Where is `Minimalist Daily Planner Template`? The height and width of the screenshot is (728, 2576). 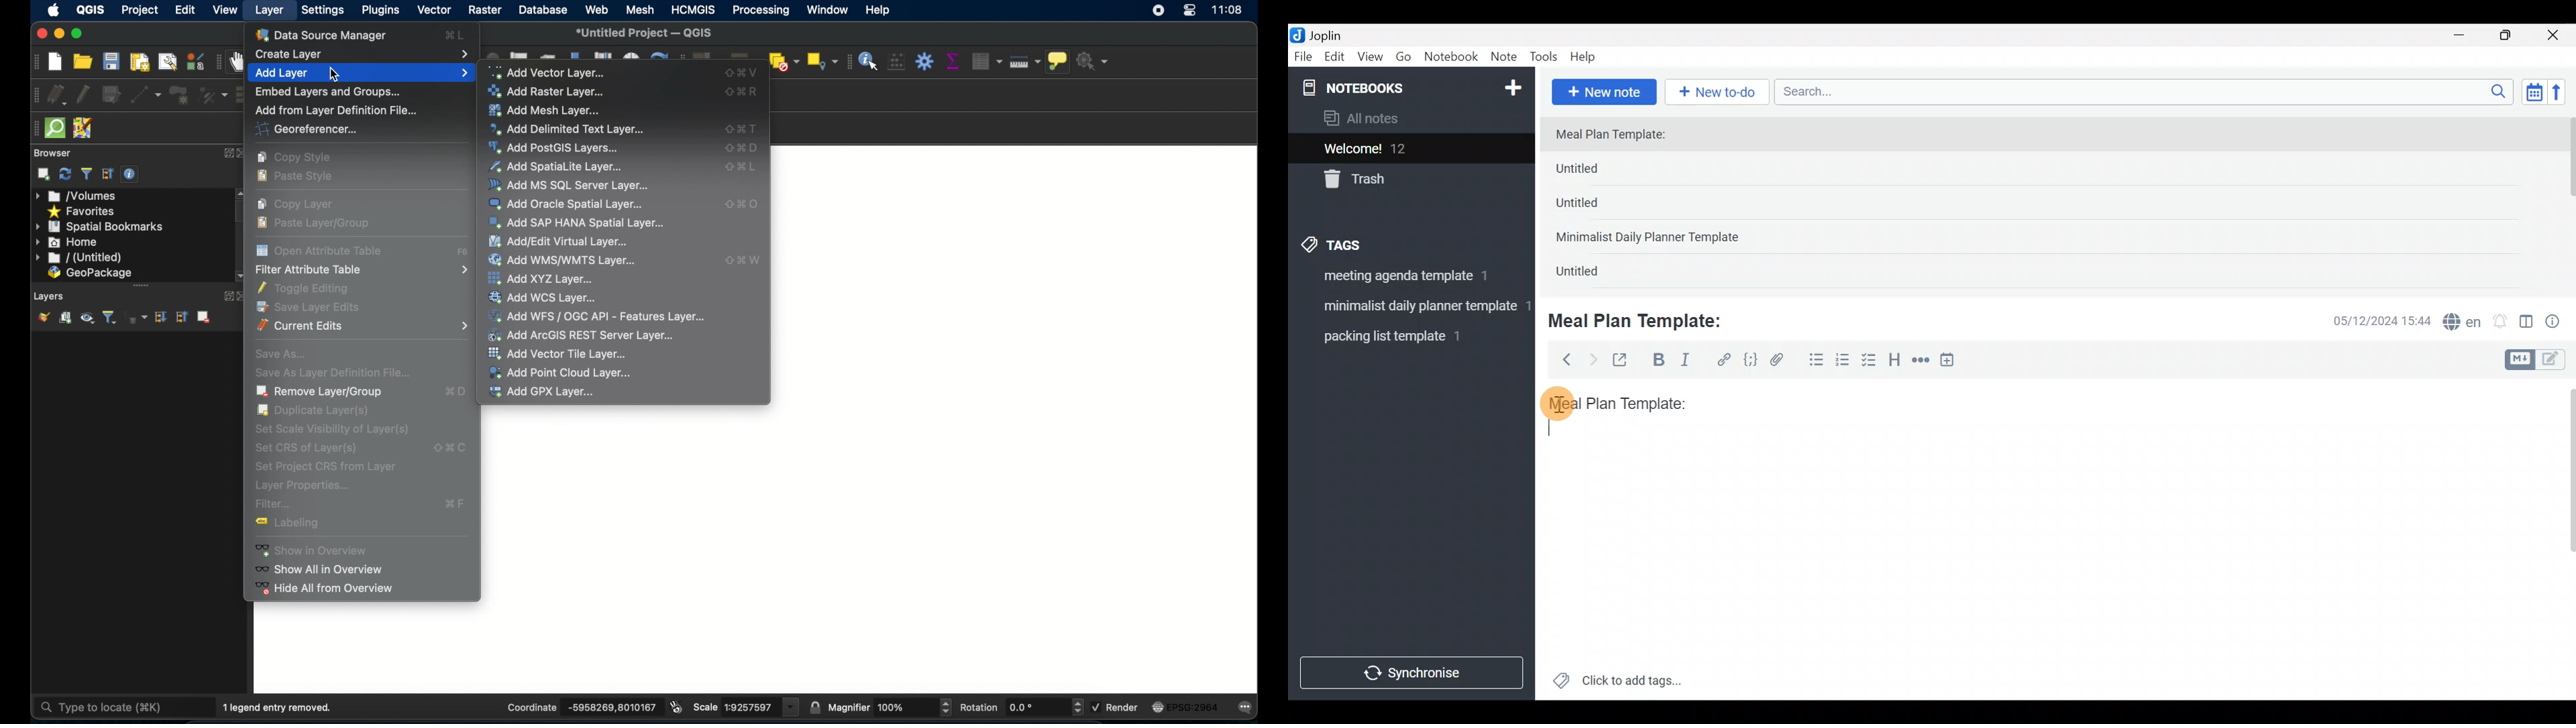
Minimalist Daily Planner Template is located at coordinates (1652, 239).